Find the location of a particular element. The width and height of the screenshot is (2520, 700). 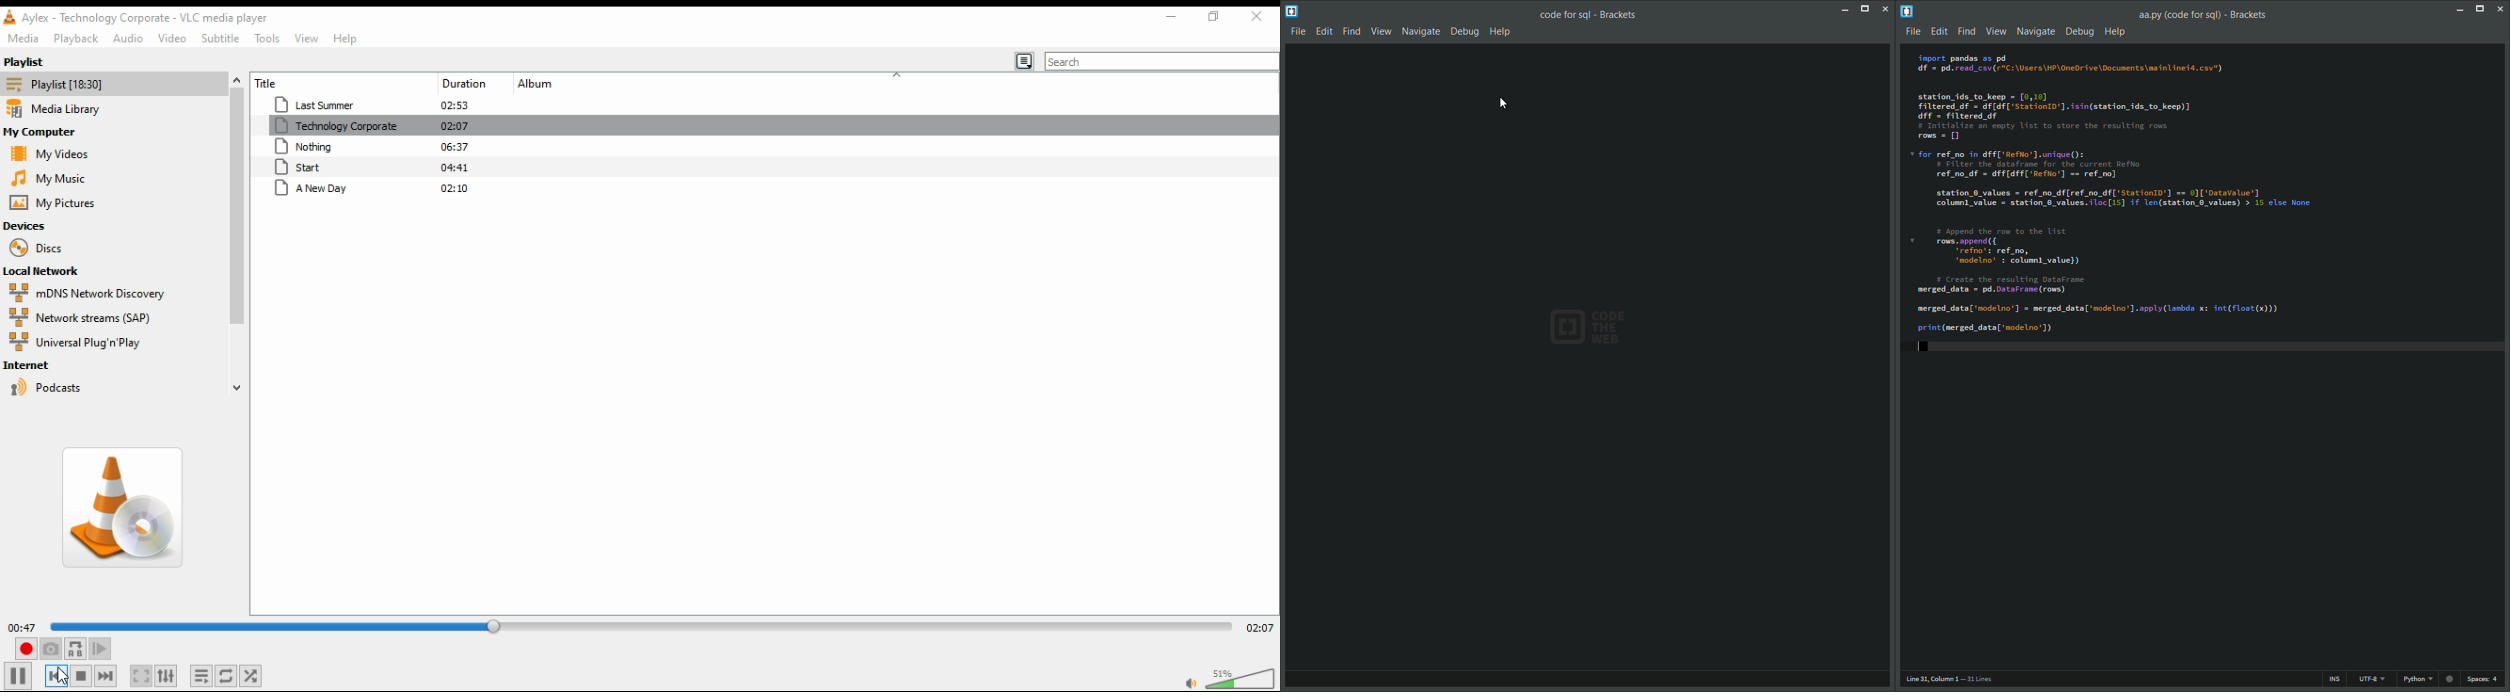

universal plug 'n play is located at coordinates (79, 343).